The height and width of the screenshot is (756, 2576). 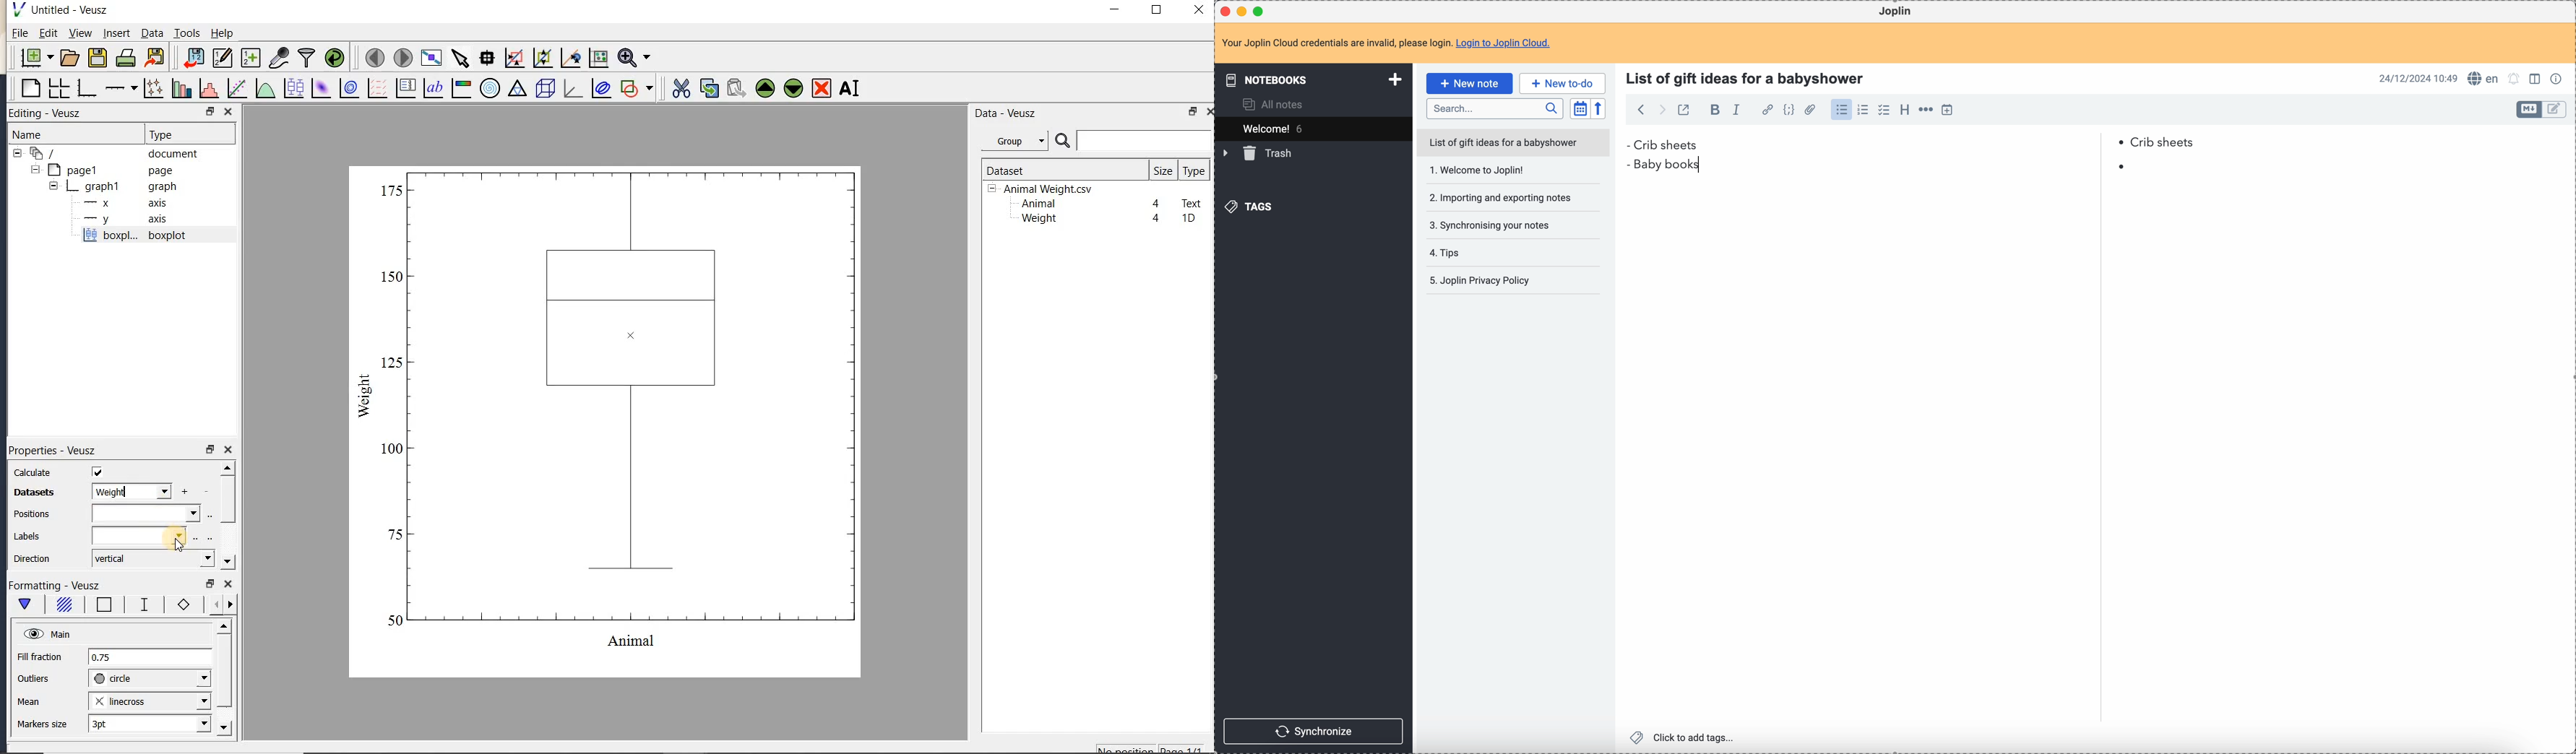 I want to click on click on bulleted list, so click(x=1844, y=110).